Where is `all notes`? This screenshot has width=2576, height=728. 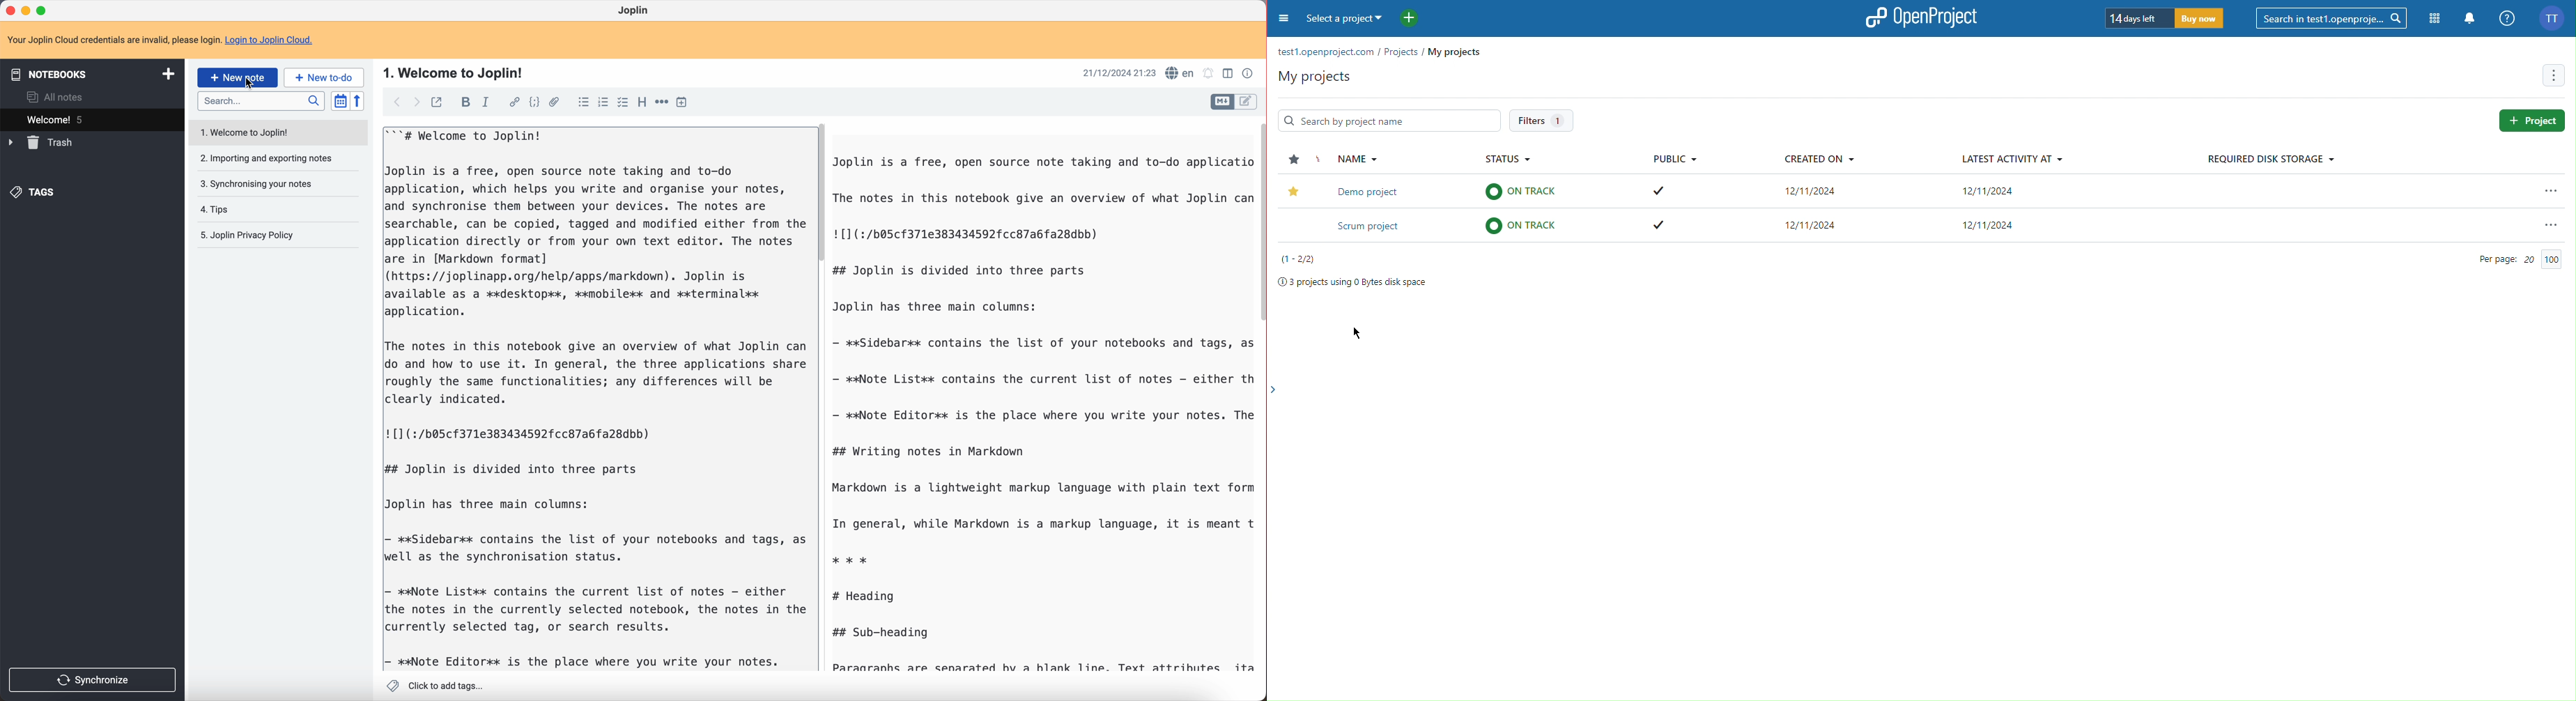
all notes is located at coordinates (58, 96).